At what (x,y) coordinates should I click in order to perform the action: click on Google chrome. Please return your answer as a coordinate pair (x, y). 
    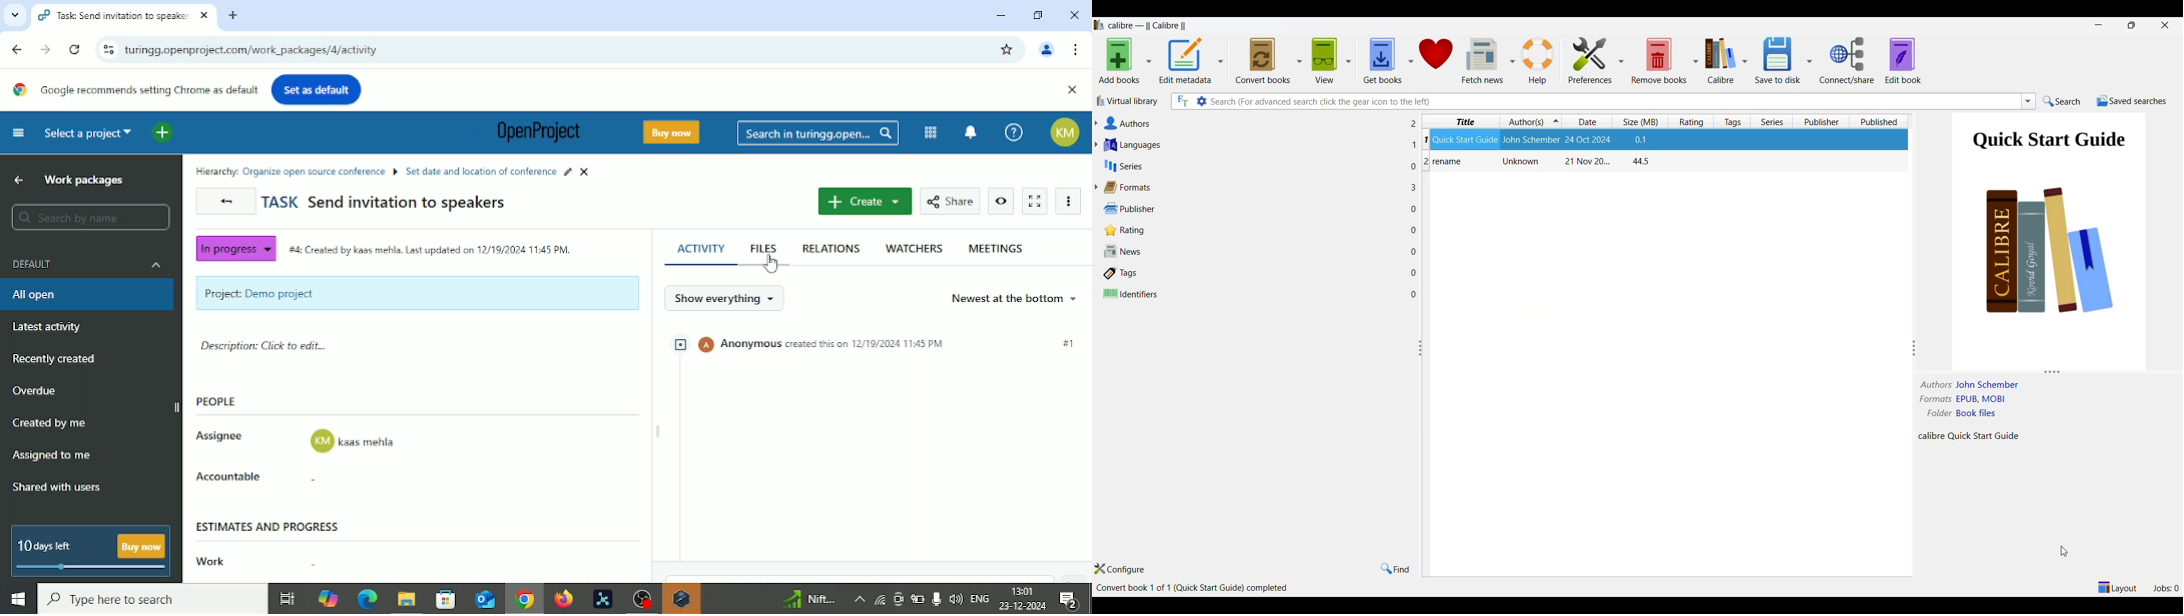
    Looking at the image, I should click on (524, 601).